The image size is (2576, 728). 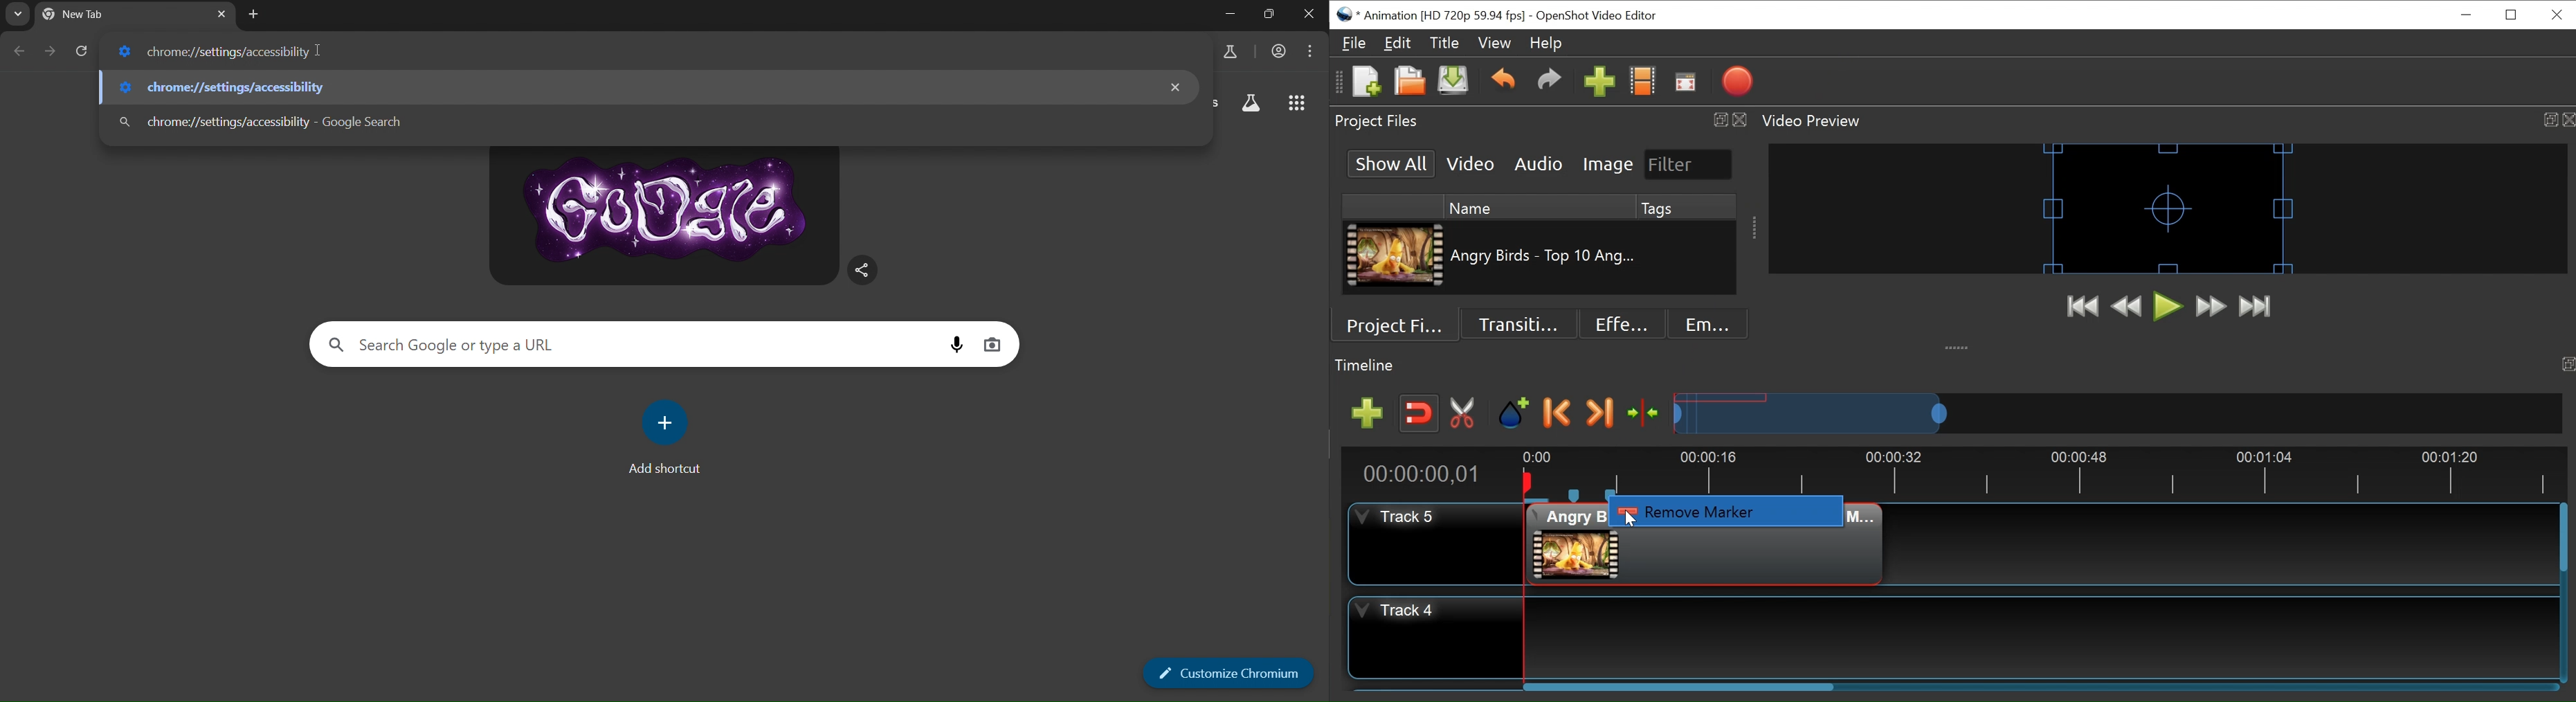 I want to click on Project Name, so click(x=1443, y=16).